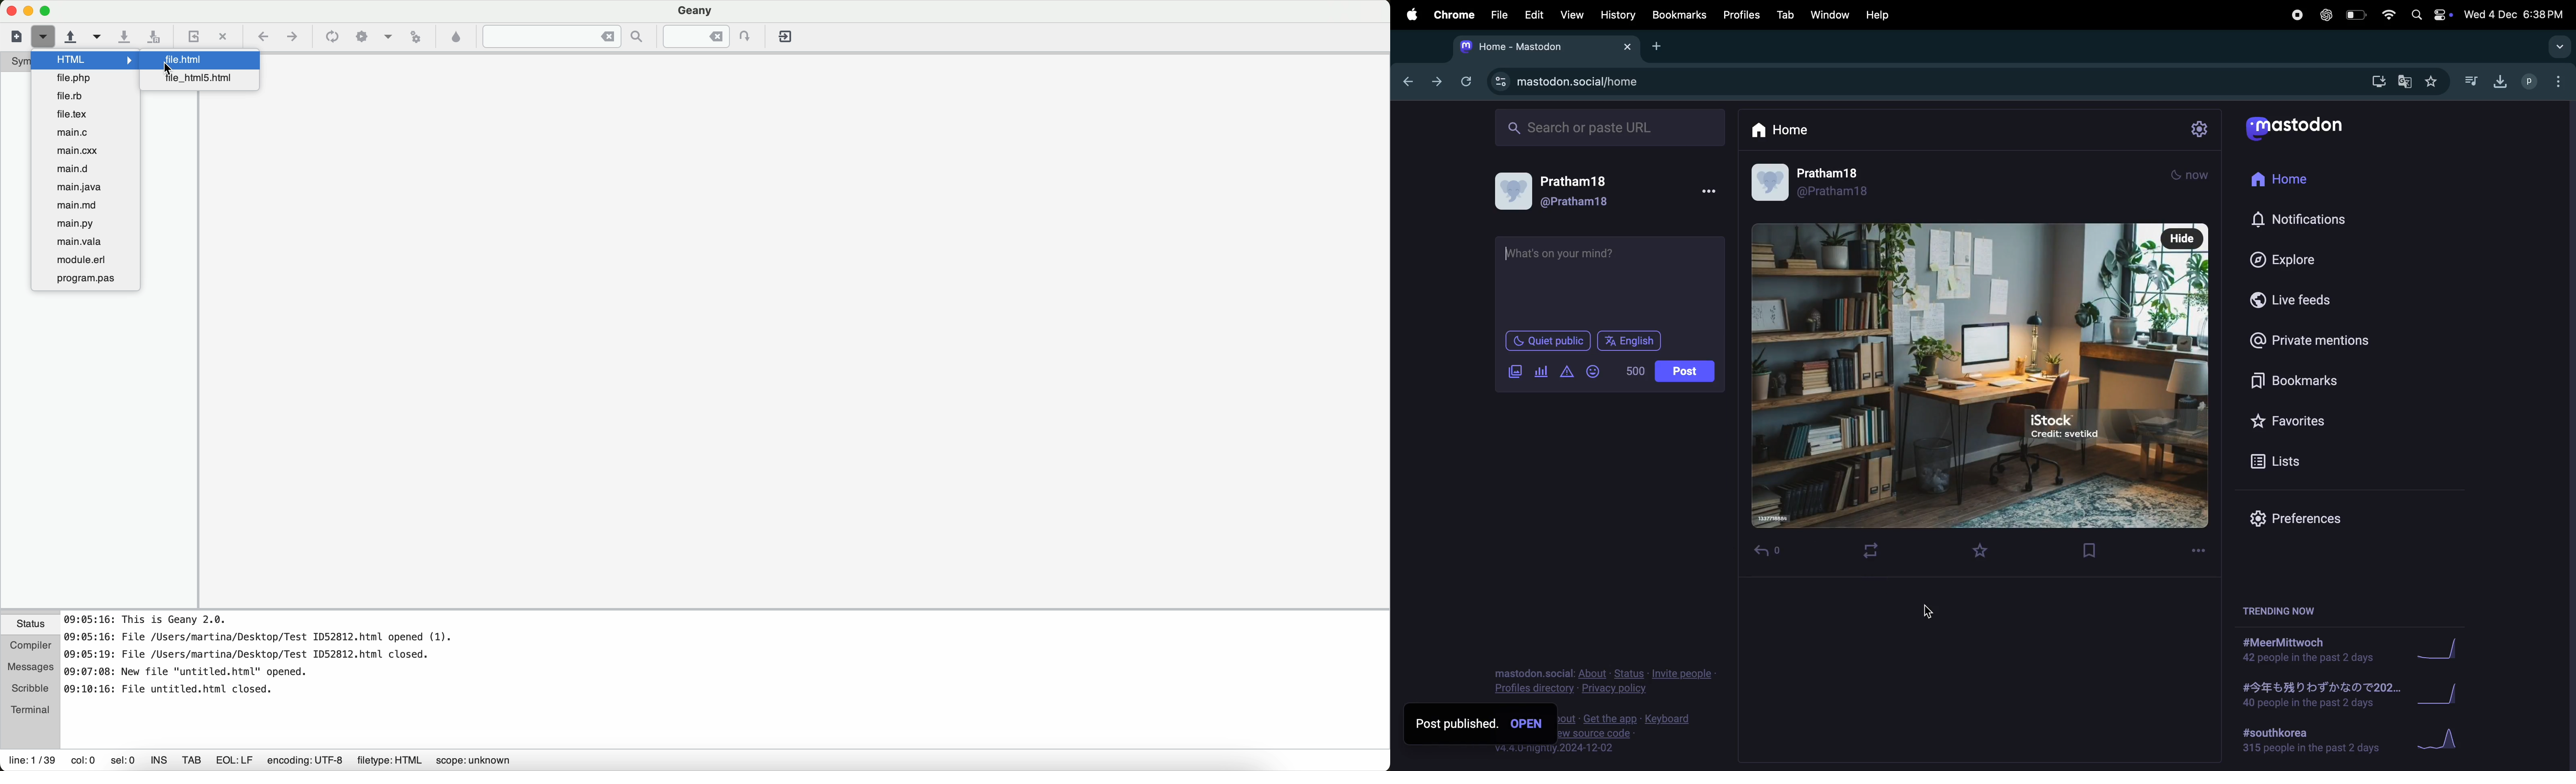 Image resolution: width=2576 pixels, height=784 pixels. What do you see at coordinates (1409, 15) in the screenshot?
I see `apple menu` at bounding box center [1409, 15].